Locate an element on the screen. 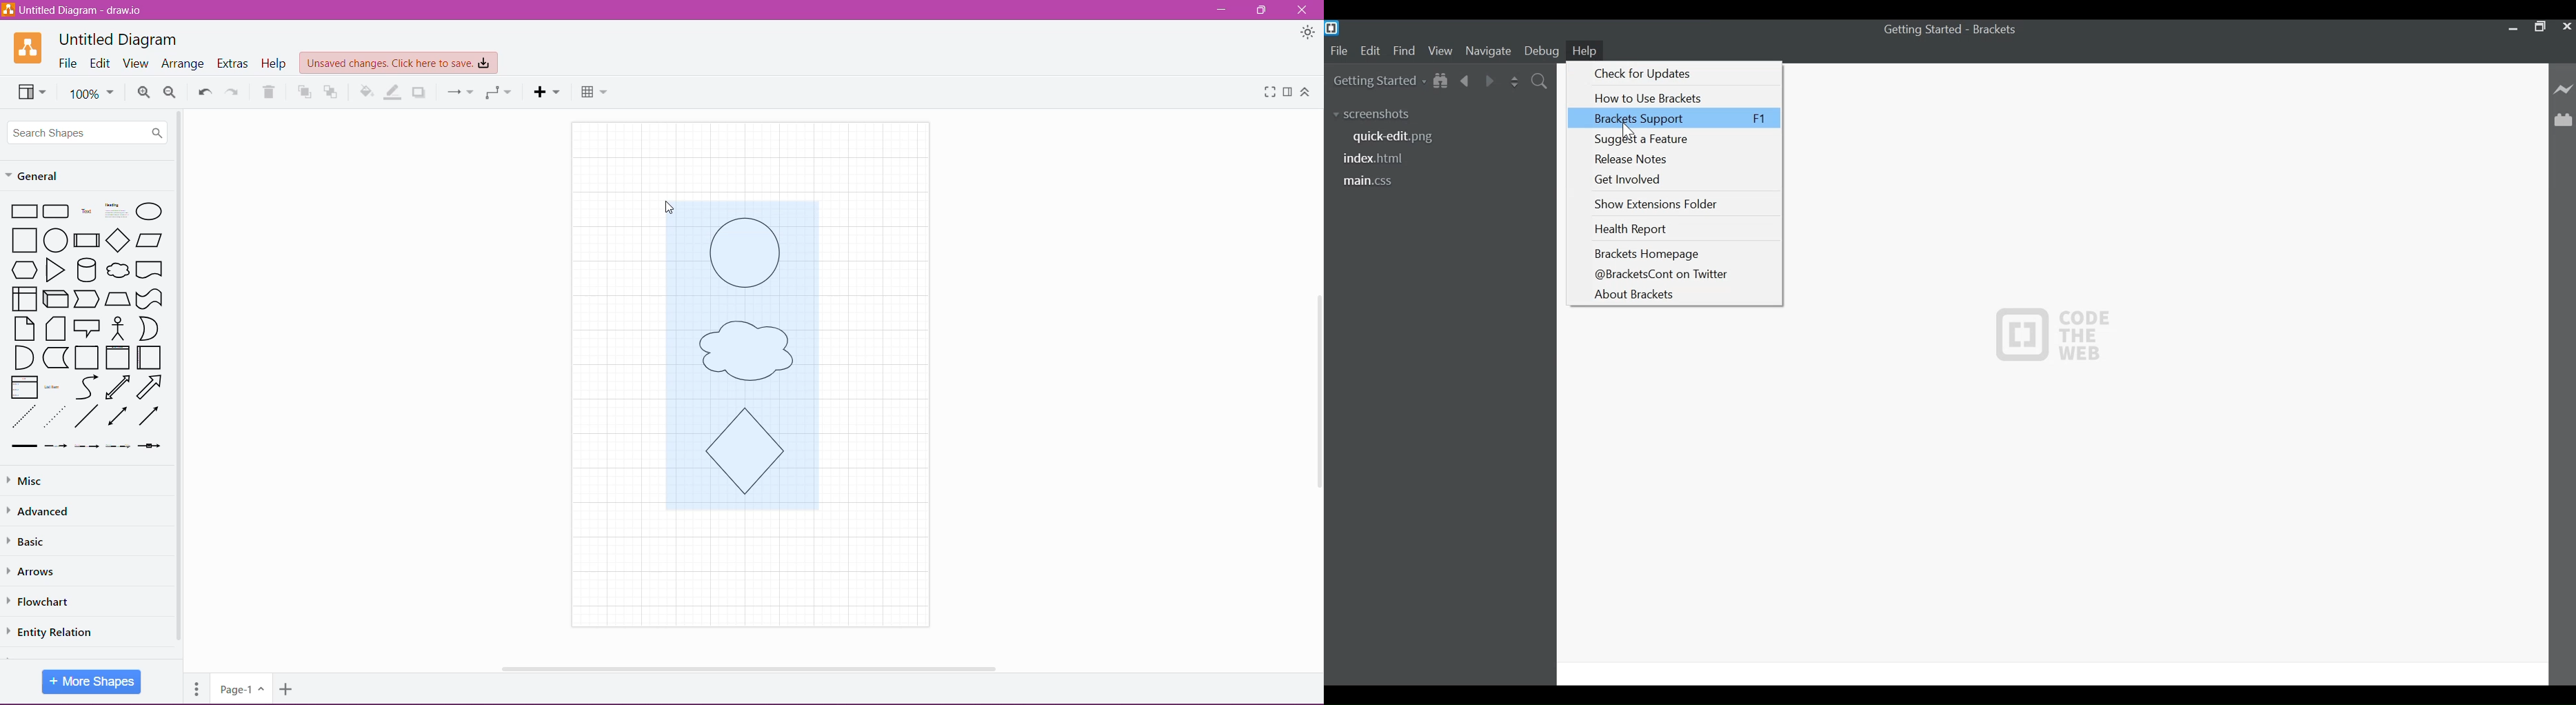 Image resolution: width=2576 pixels, height=728 pixels. Unsaved Changes. Click here to save. is located at coordinates (399, 63).